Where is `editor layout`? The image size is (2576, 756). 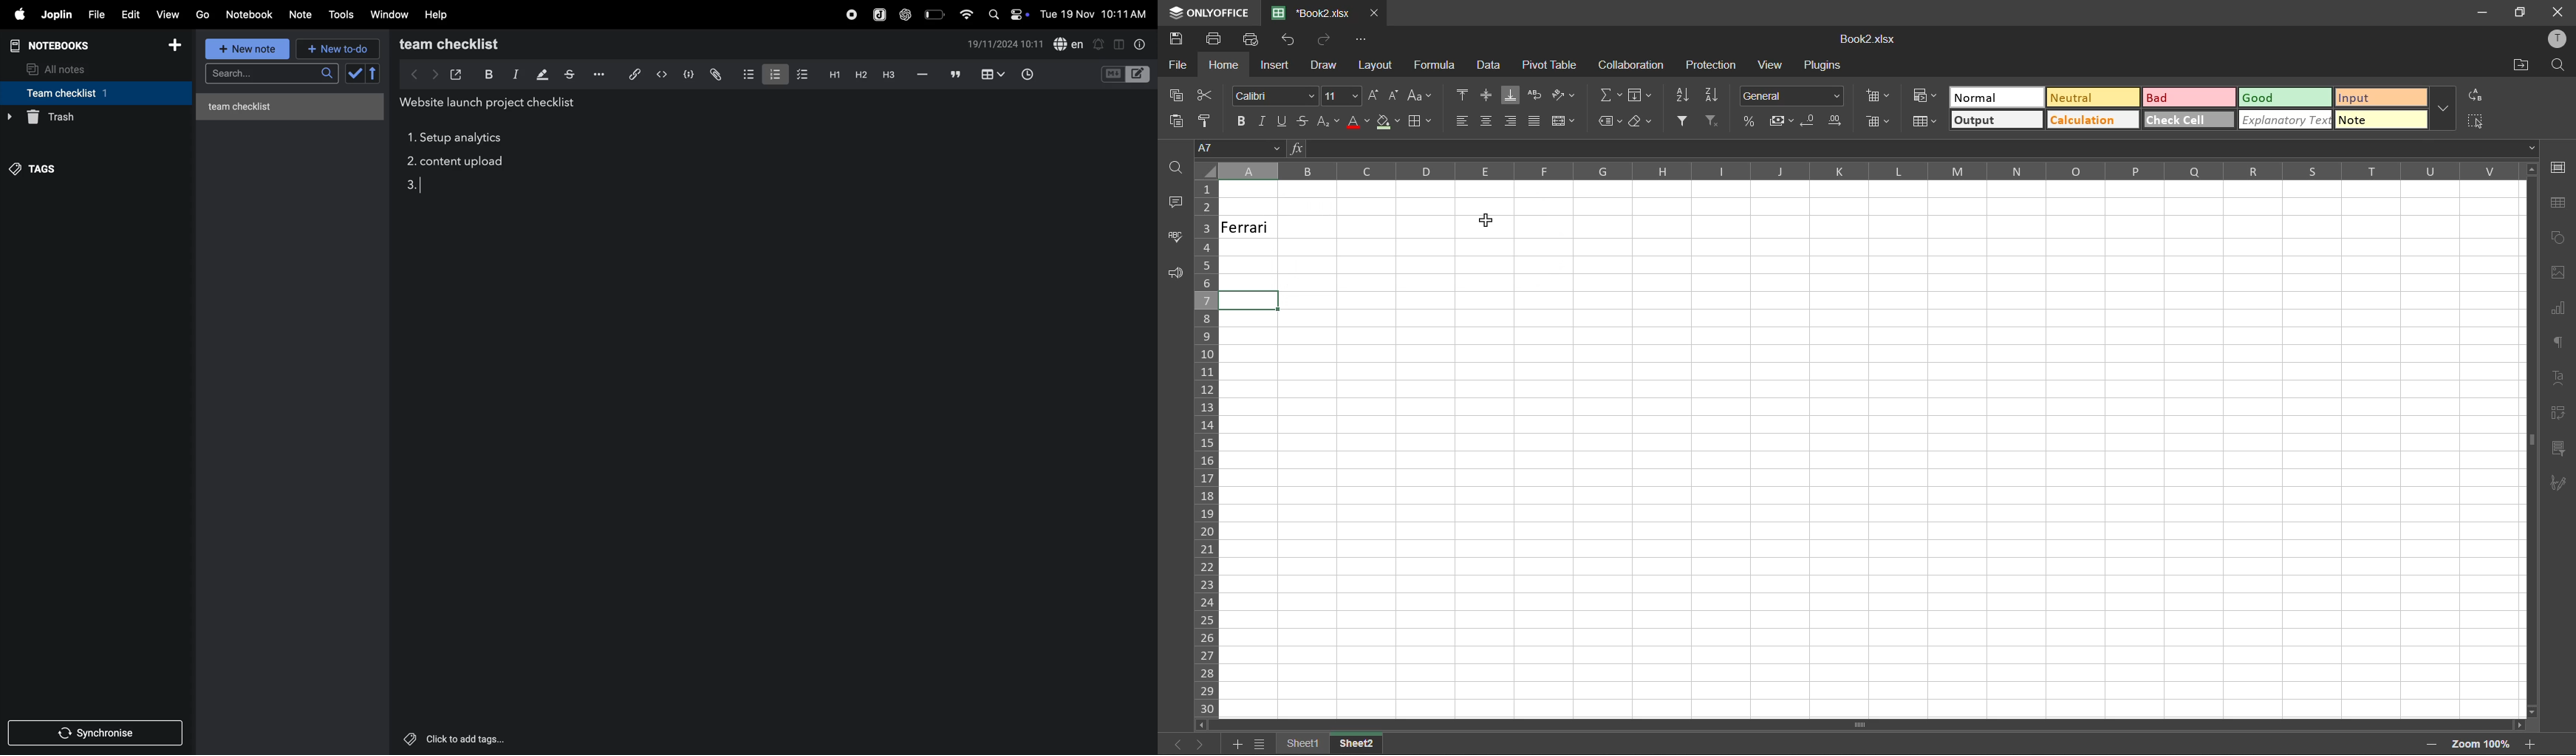
editor layout is located at coordinates (1139, 73).